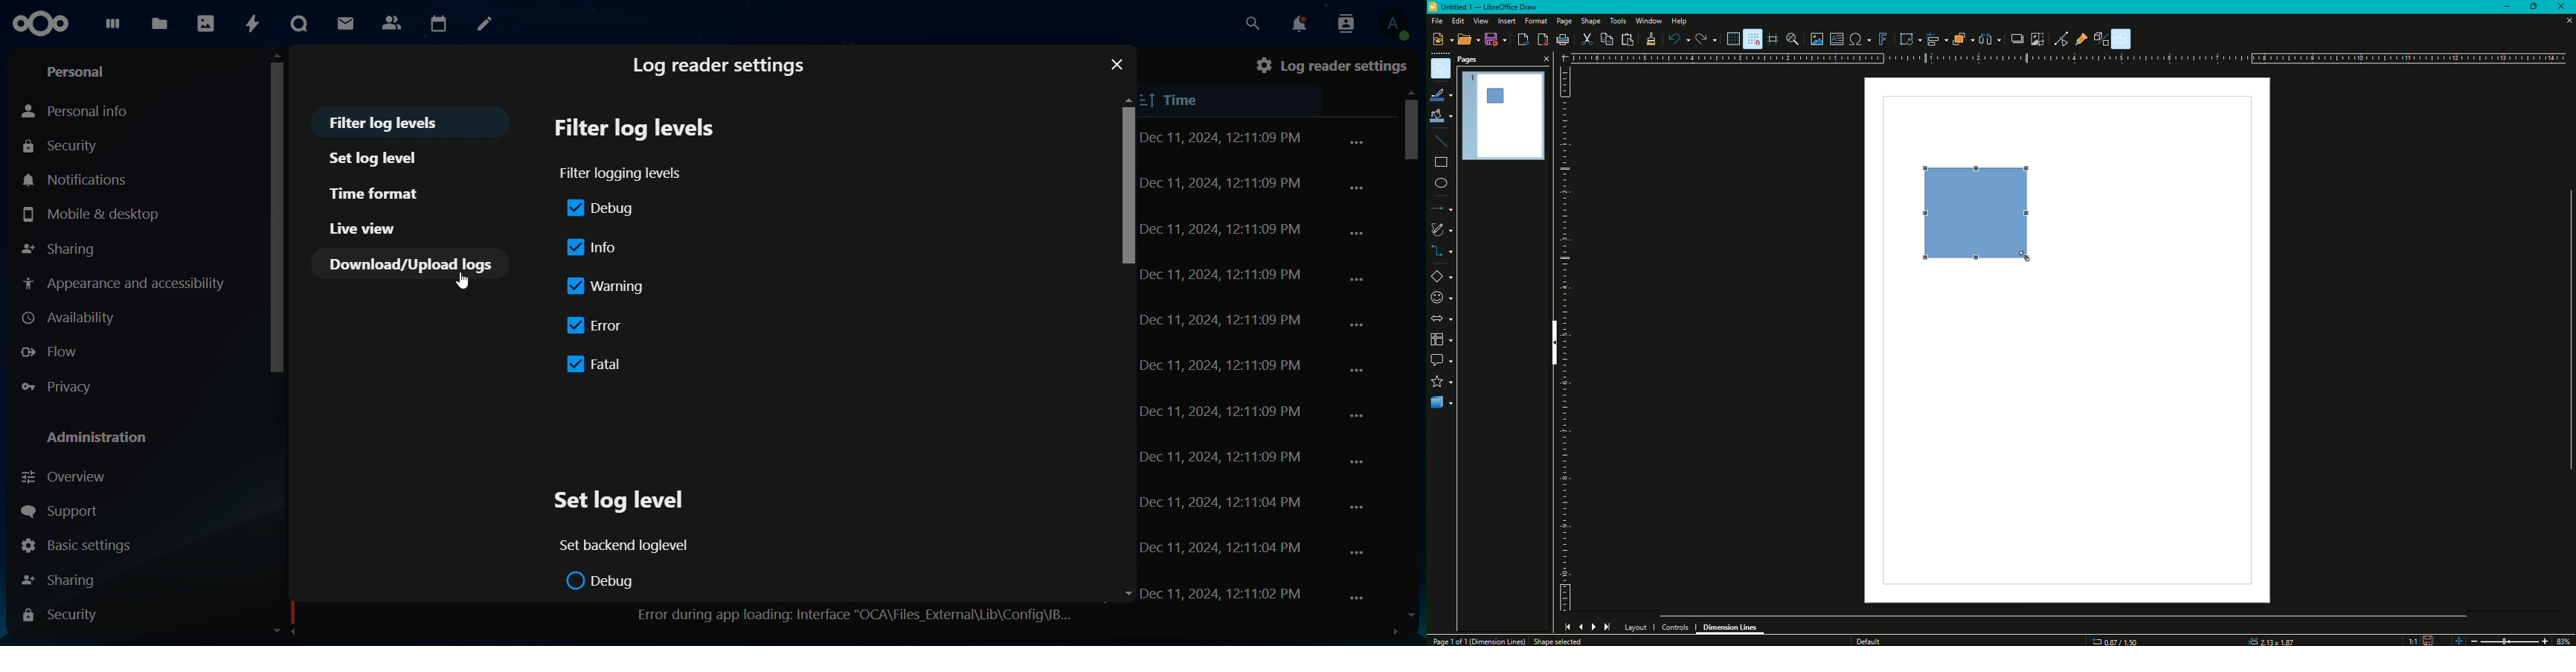 Image resolution: width=2576 pixels, height=672 pixels. What do you see at coordinates (77, 179) in the screenshot?
I see `notifications` at bounding box center [77, 179].